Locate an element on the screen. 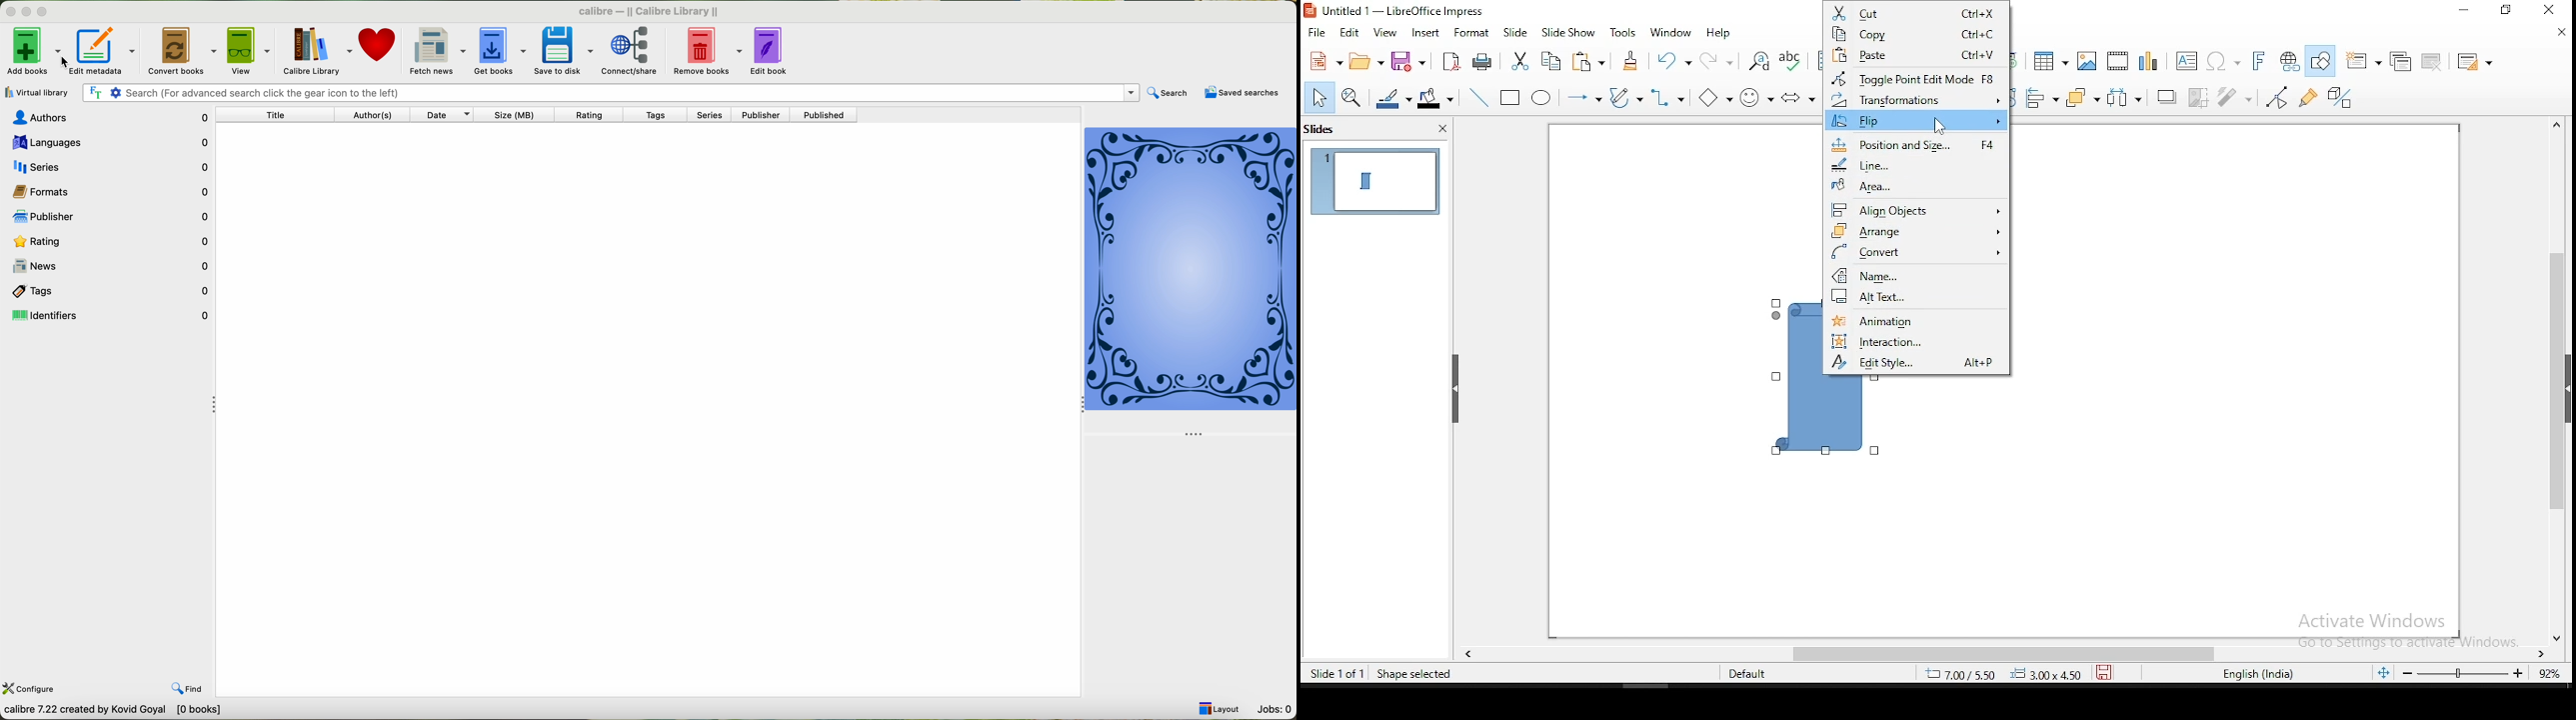  slide layout is located at coordinates (2477, 62).